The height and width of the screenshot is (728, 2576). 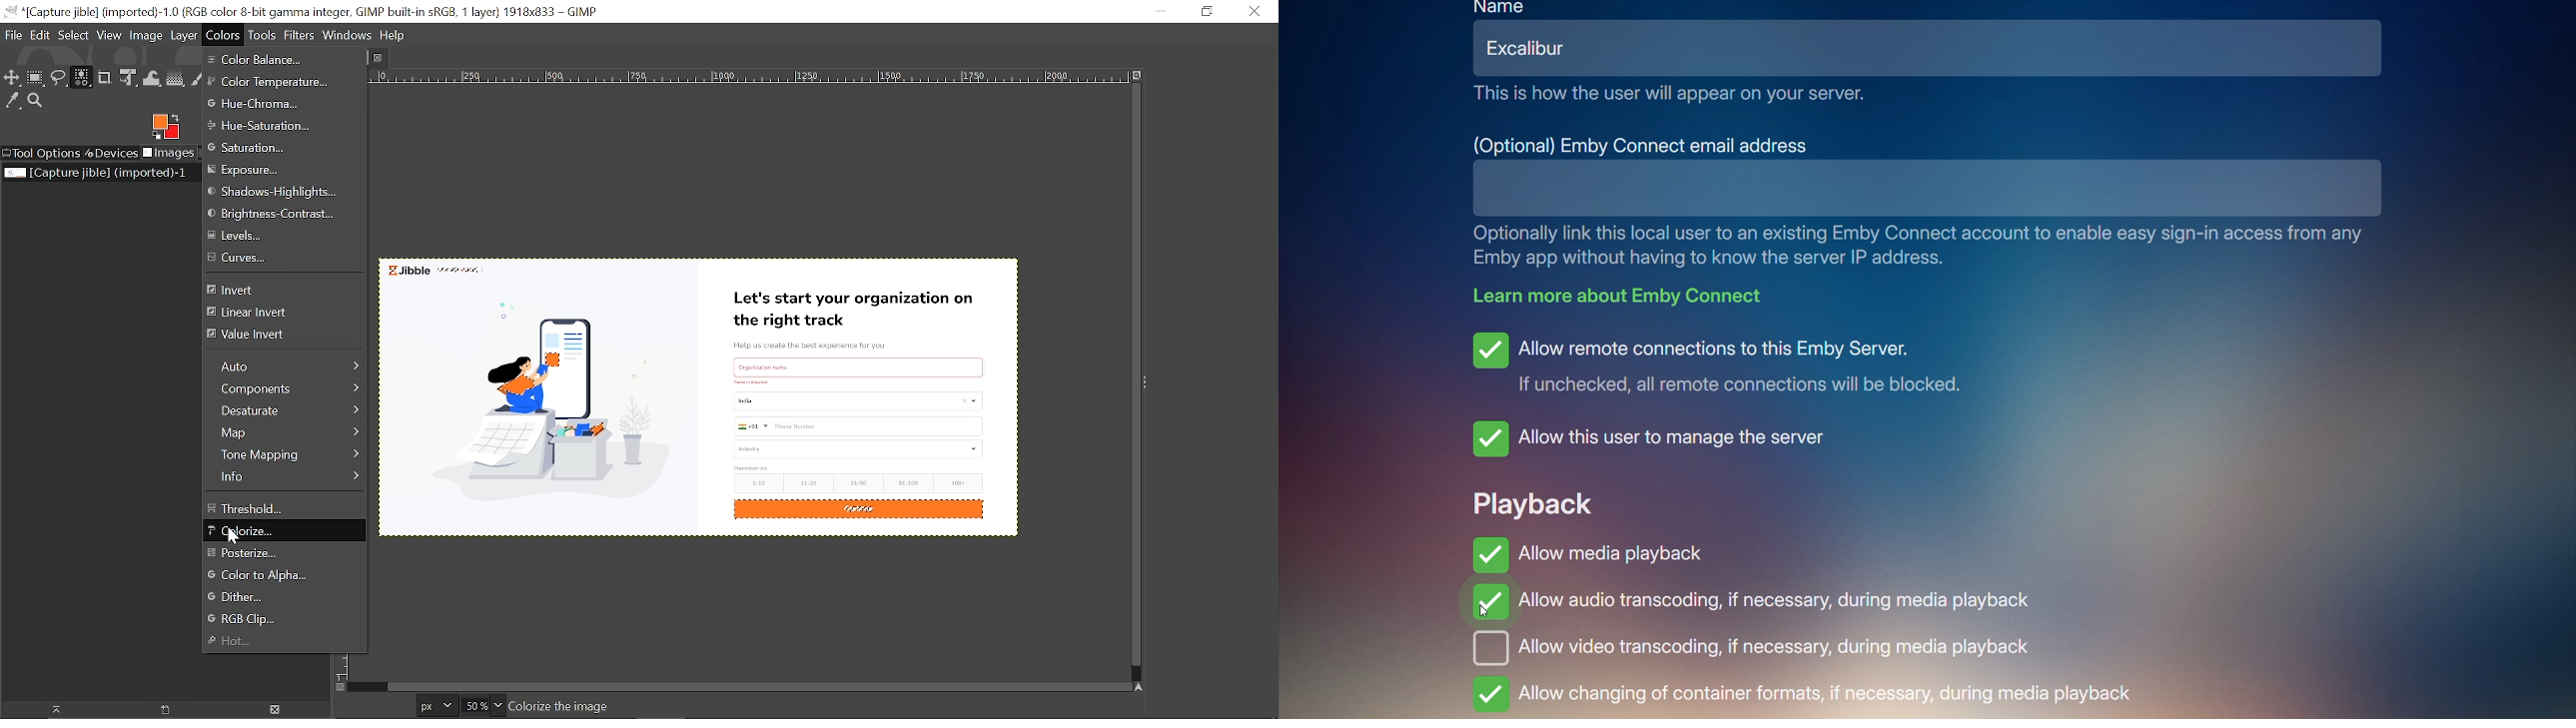 What do you see at coordinates (1502, 7) in the screenshot?
I see `Name` at bounding box center [1502, 7].